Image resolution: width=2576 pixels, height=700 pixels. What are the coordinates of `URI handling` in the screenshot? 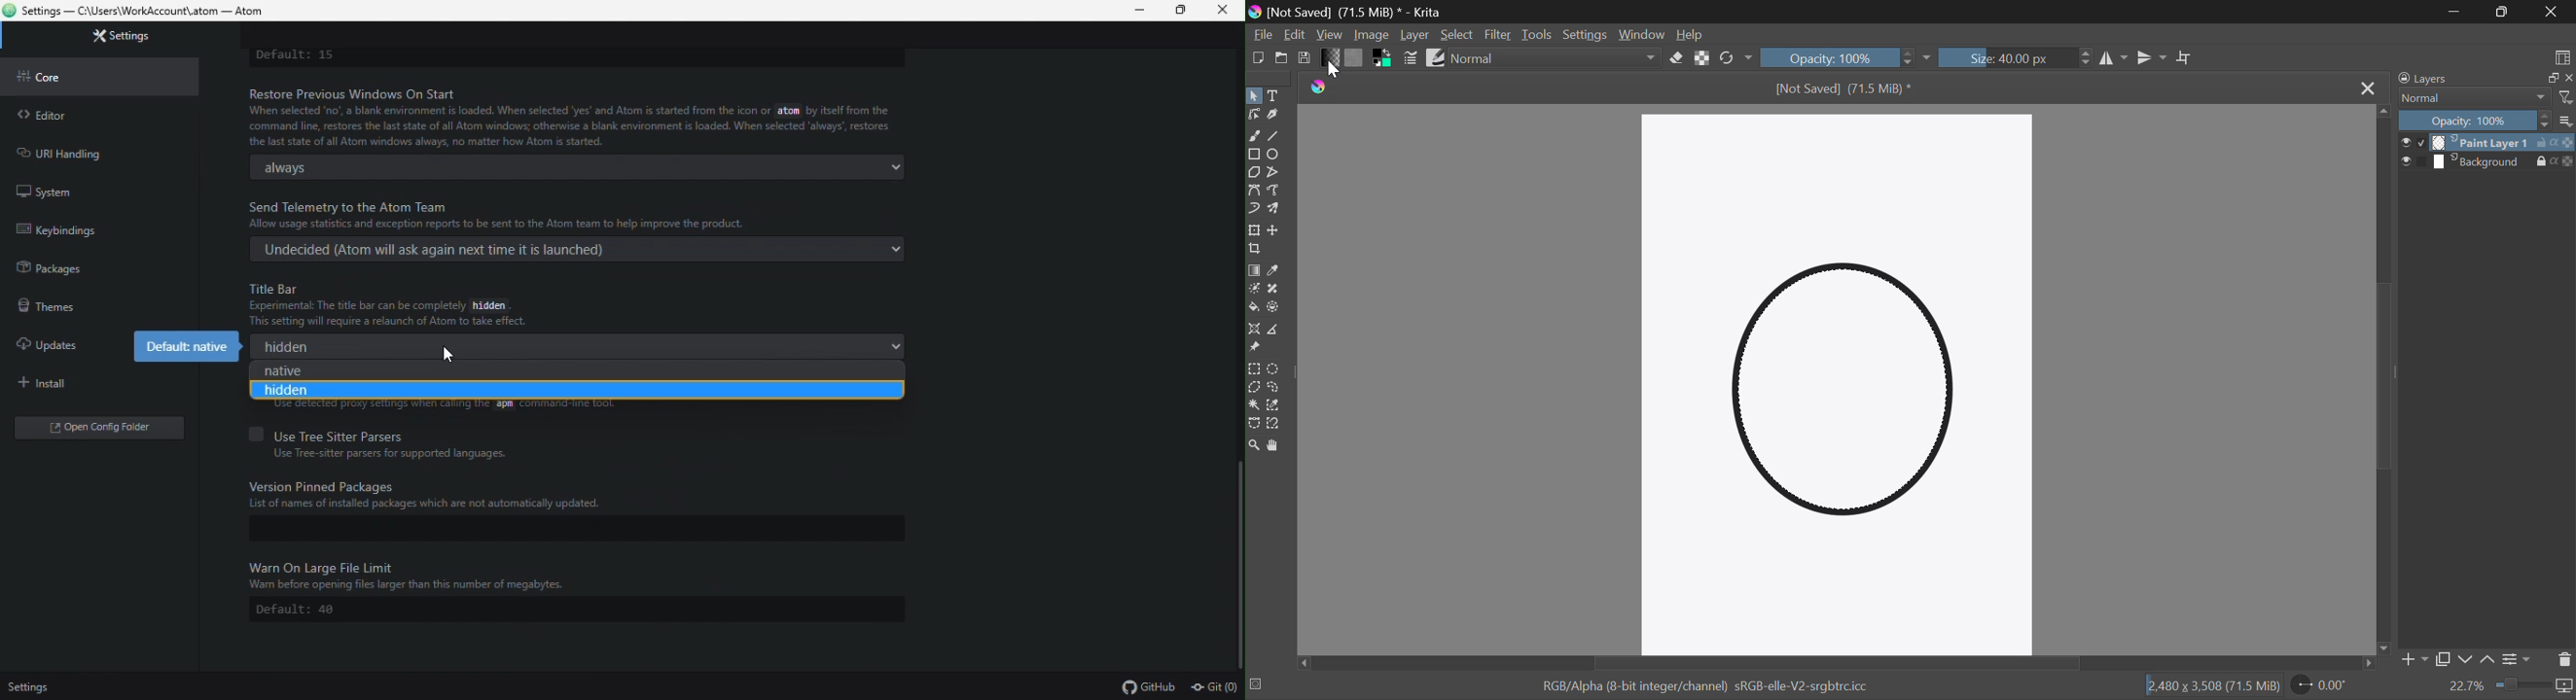 It's located at (93, 151).